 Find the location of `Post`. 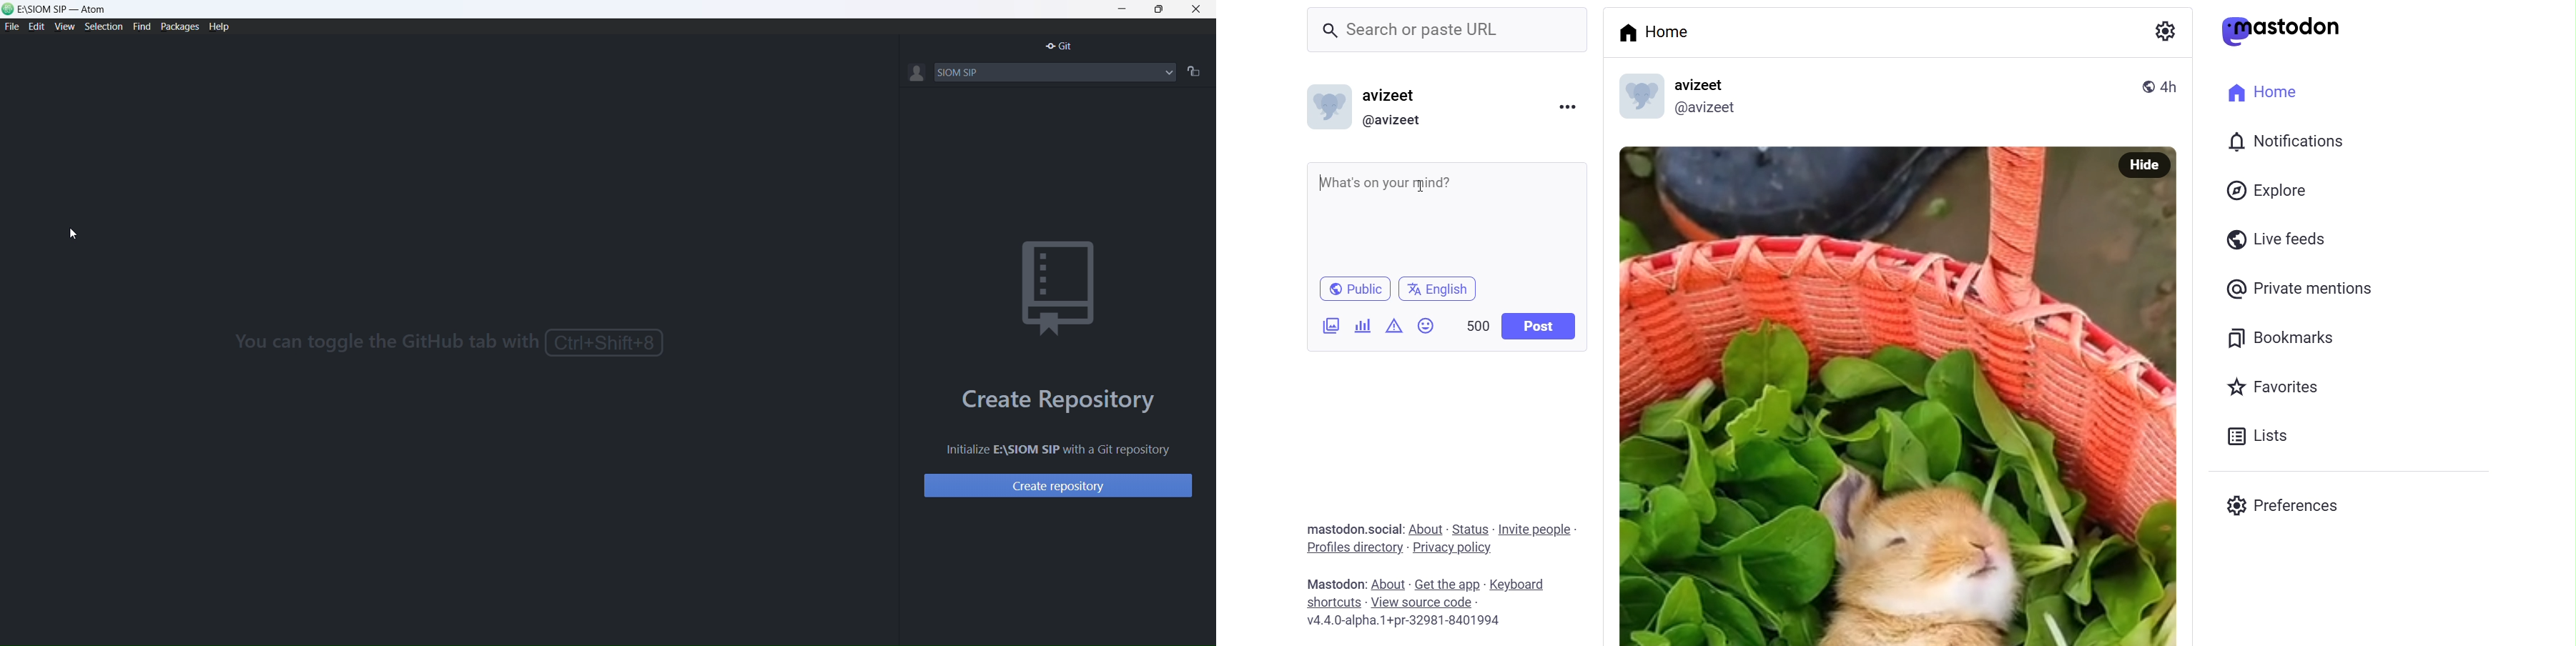

Post is located at coordinates (1540, 327).